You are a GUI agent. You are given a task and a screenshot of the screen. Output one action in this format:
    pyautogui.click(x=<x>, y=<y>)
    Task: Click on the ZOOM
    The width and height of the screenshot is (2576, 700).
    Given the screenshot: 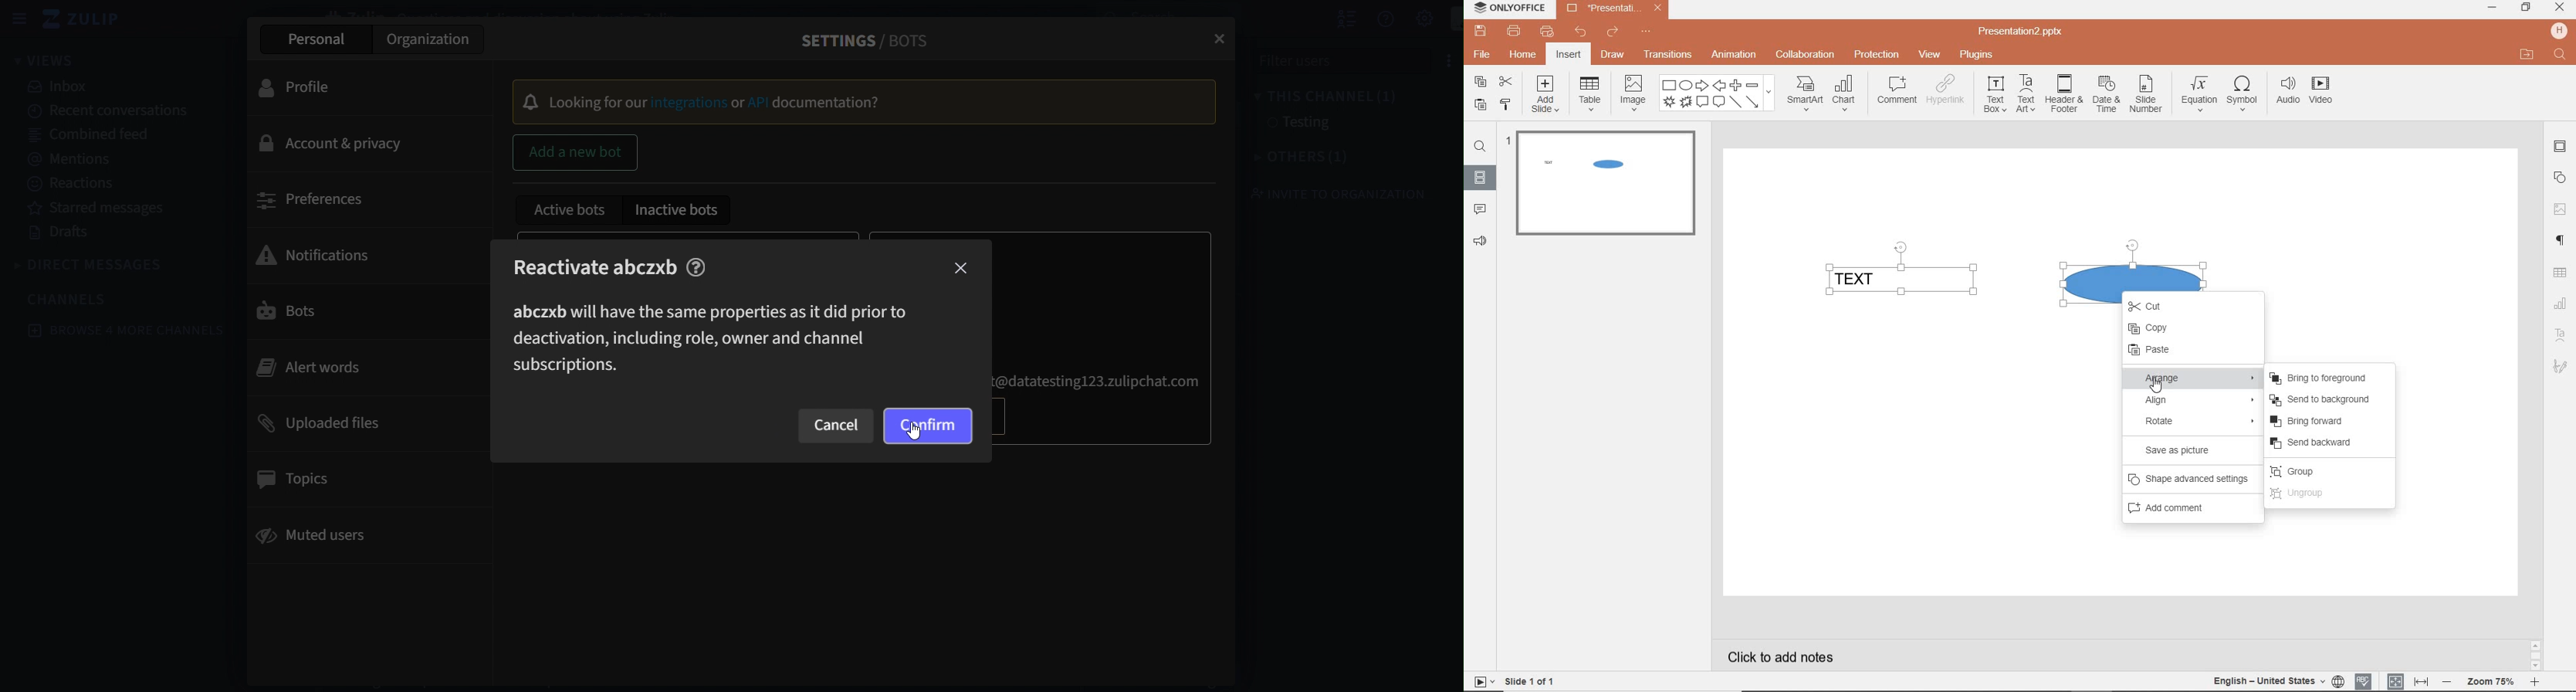 What is the action you would take?
    pyautogui.click(x=2491, y=683)
    